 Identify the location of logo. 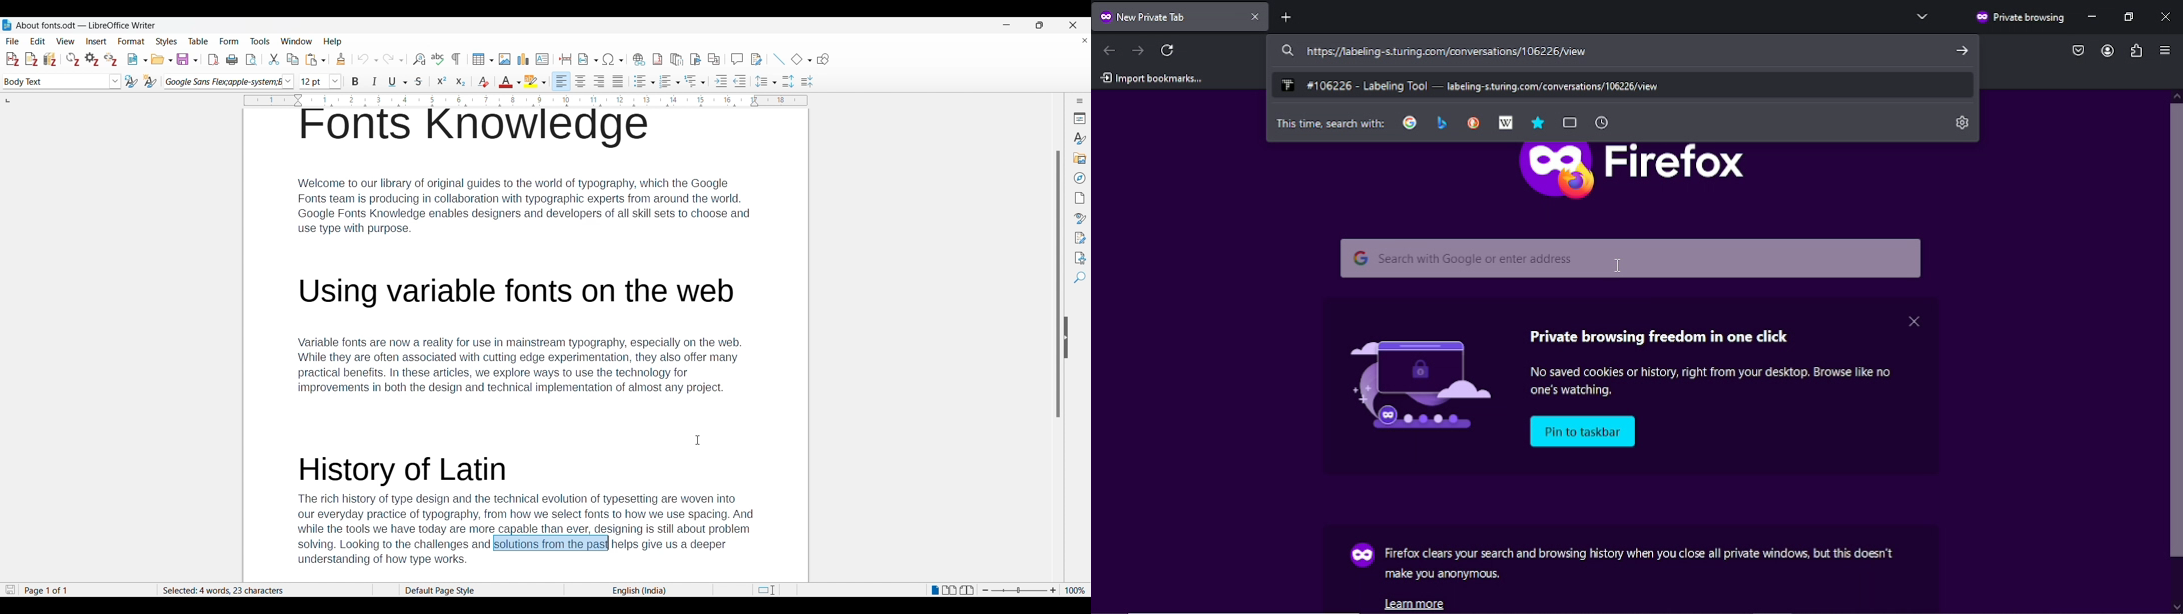
(1409, 381).